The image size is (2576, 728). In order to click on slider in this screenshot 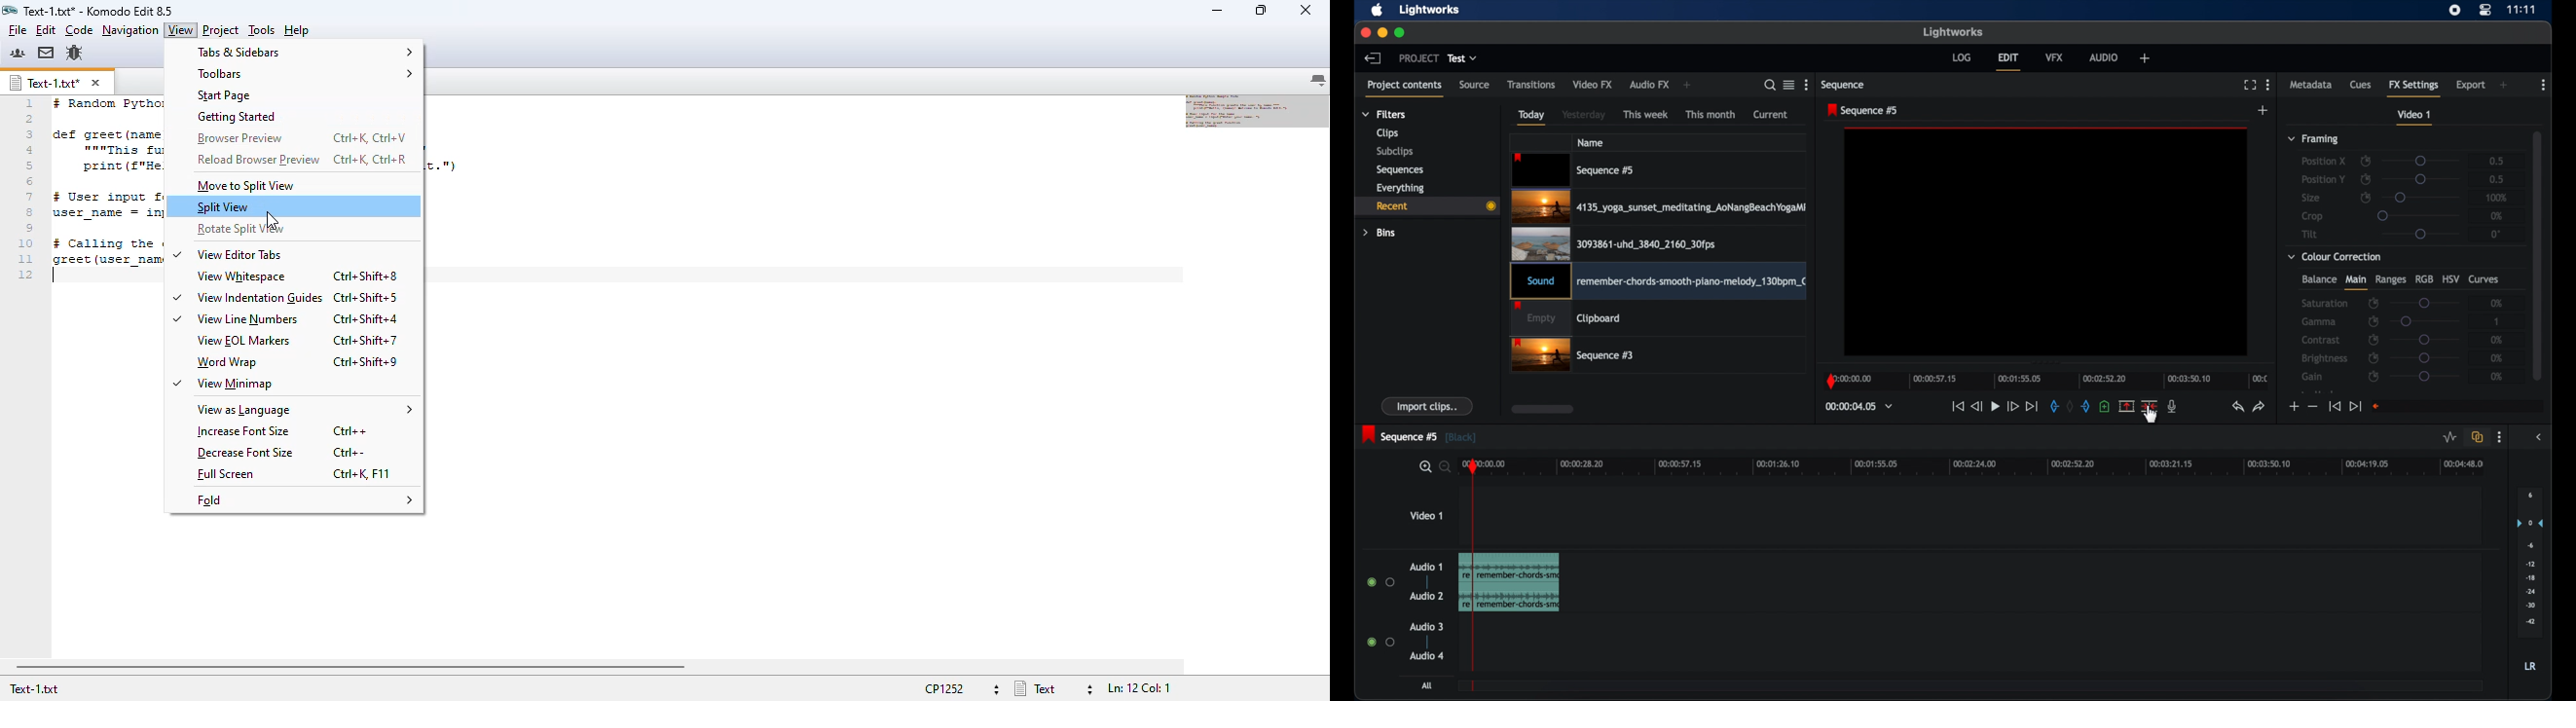, I will do `click(2420, 234)`.